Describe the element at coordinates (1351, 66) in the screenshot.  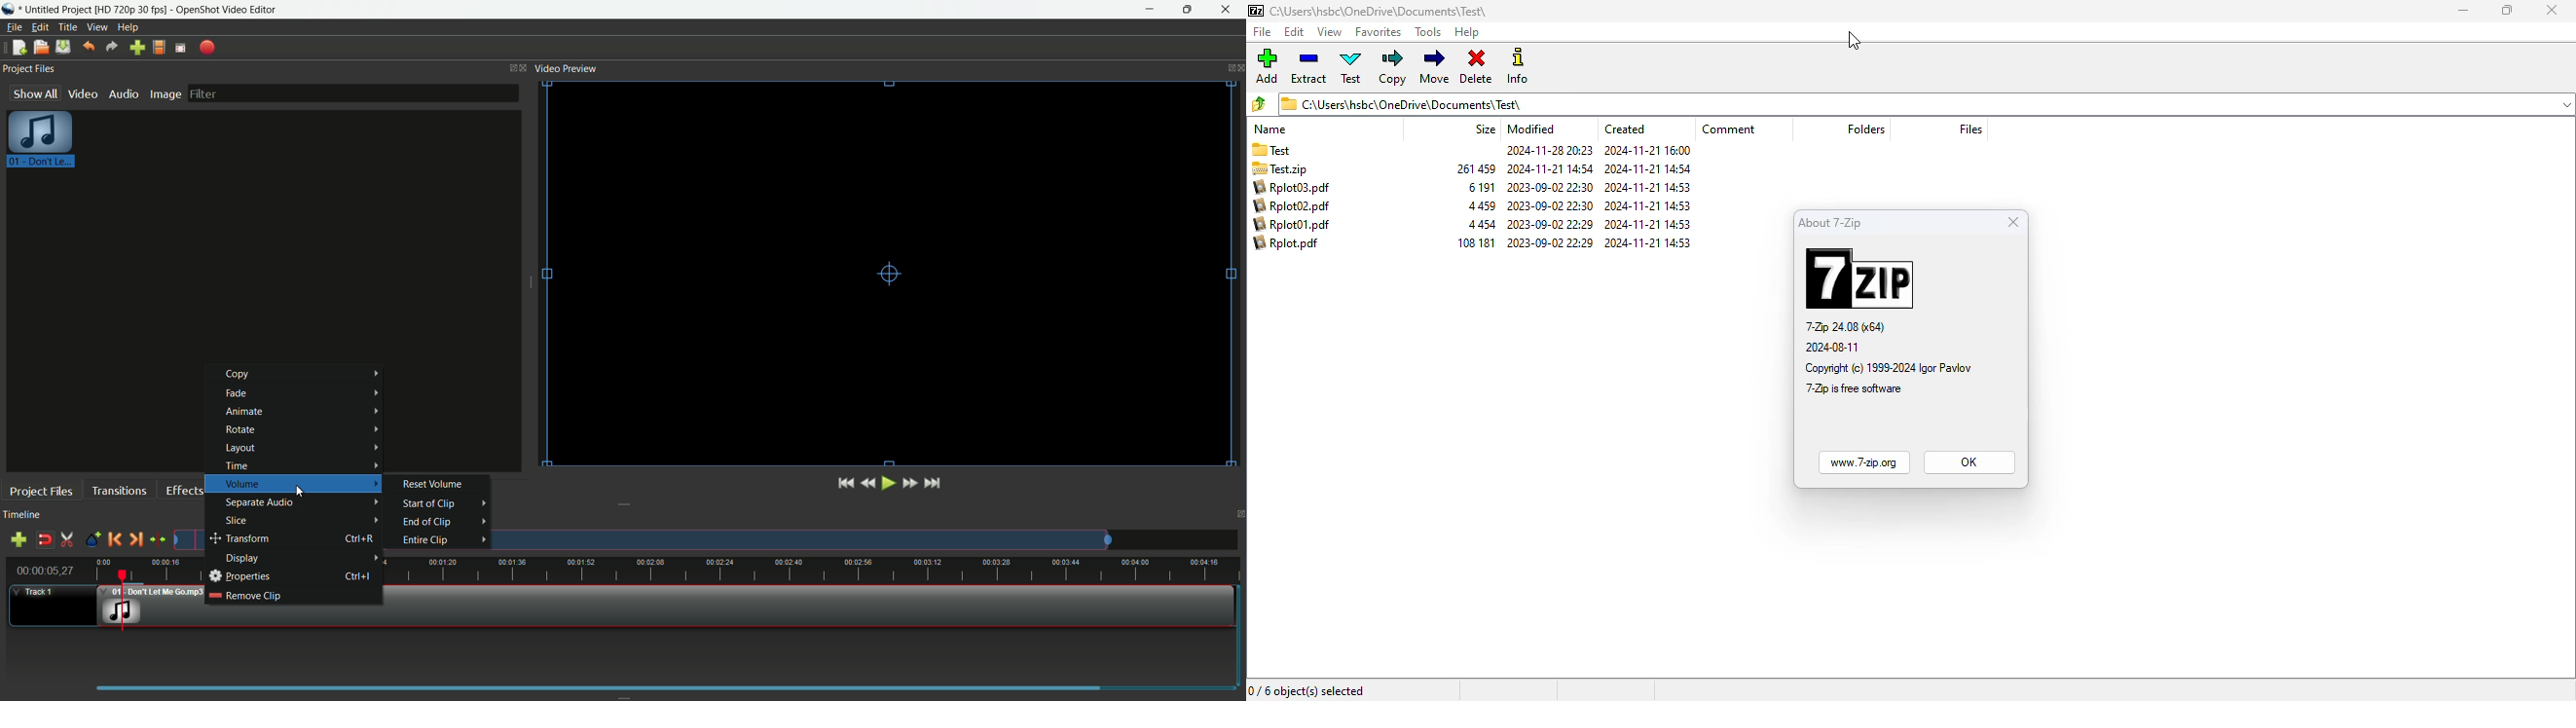
I see `test` at that location.